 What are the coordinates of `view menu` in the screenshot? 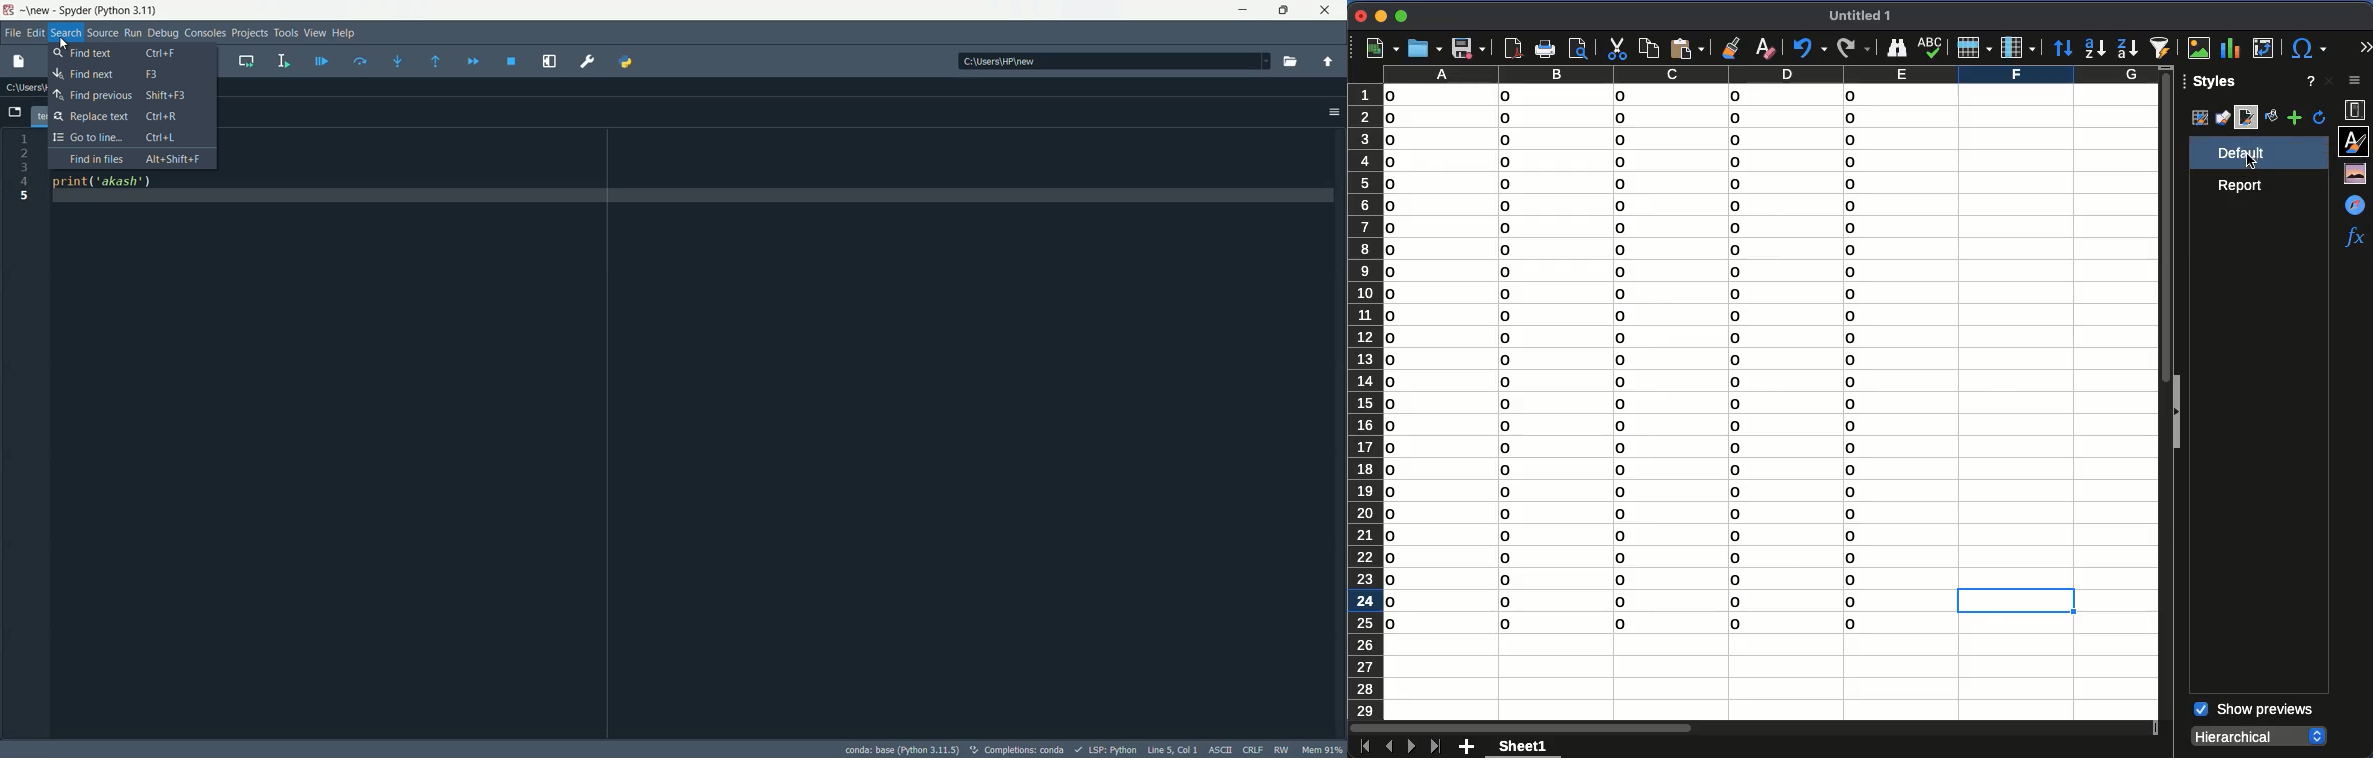 It's located at (314, 33).